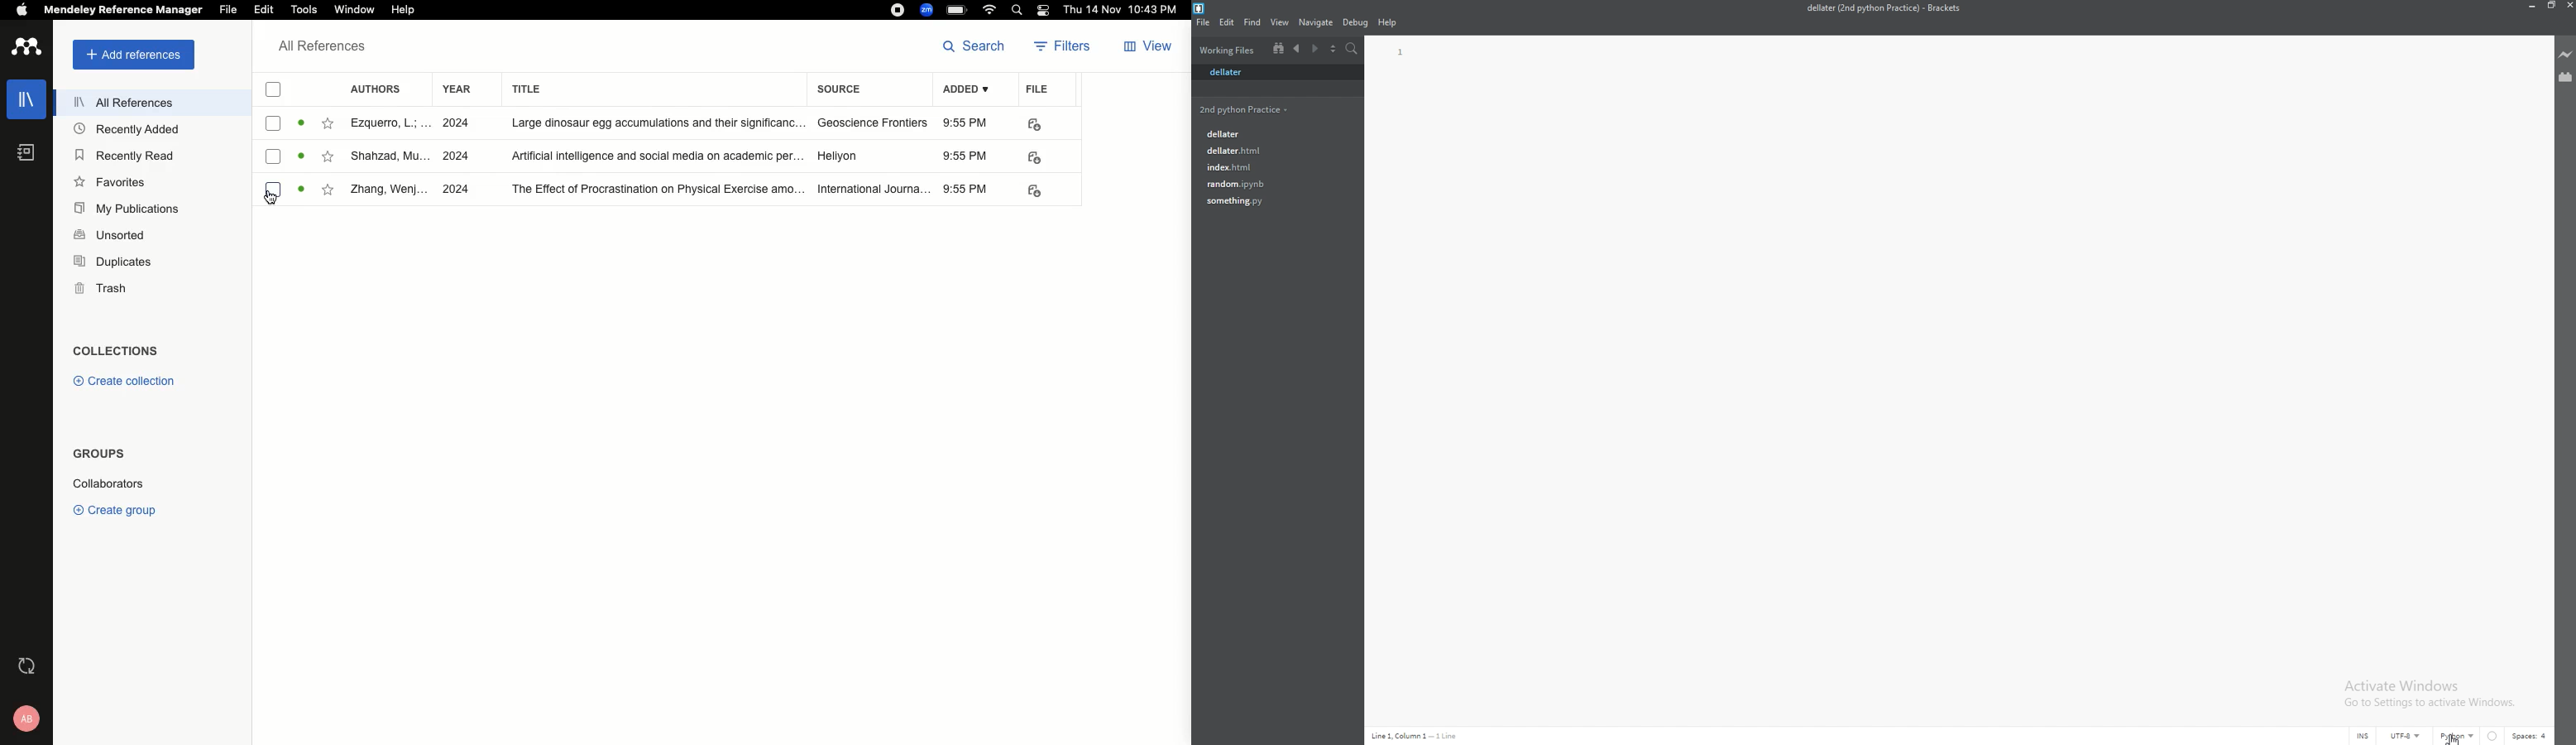  I want to click on 2024, so click(462, 156).